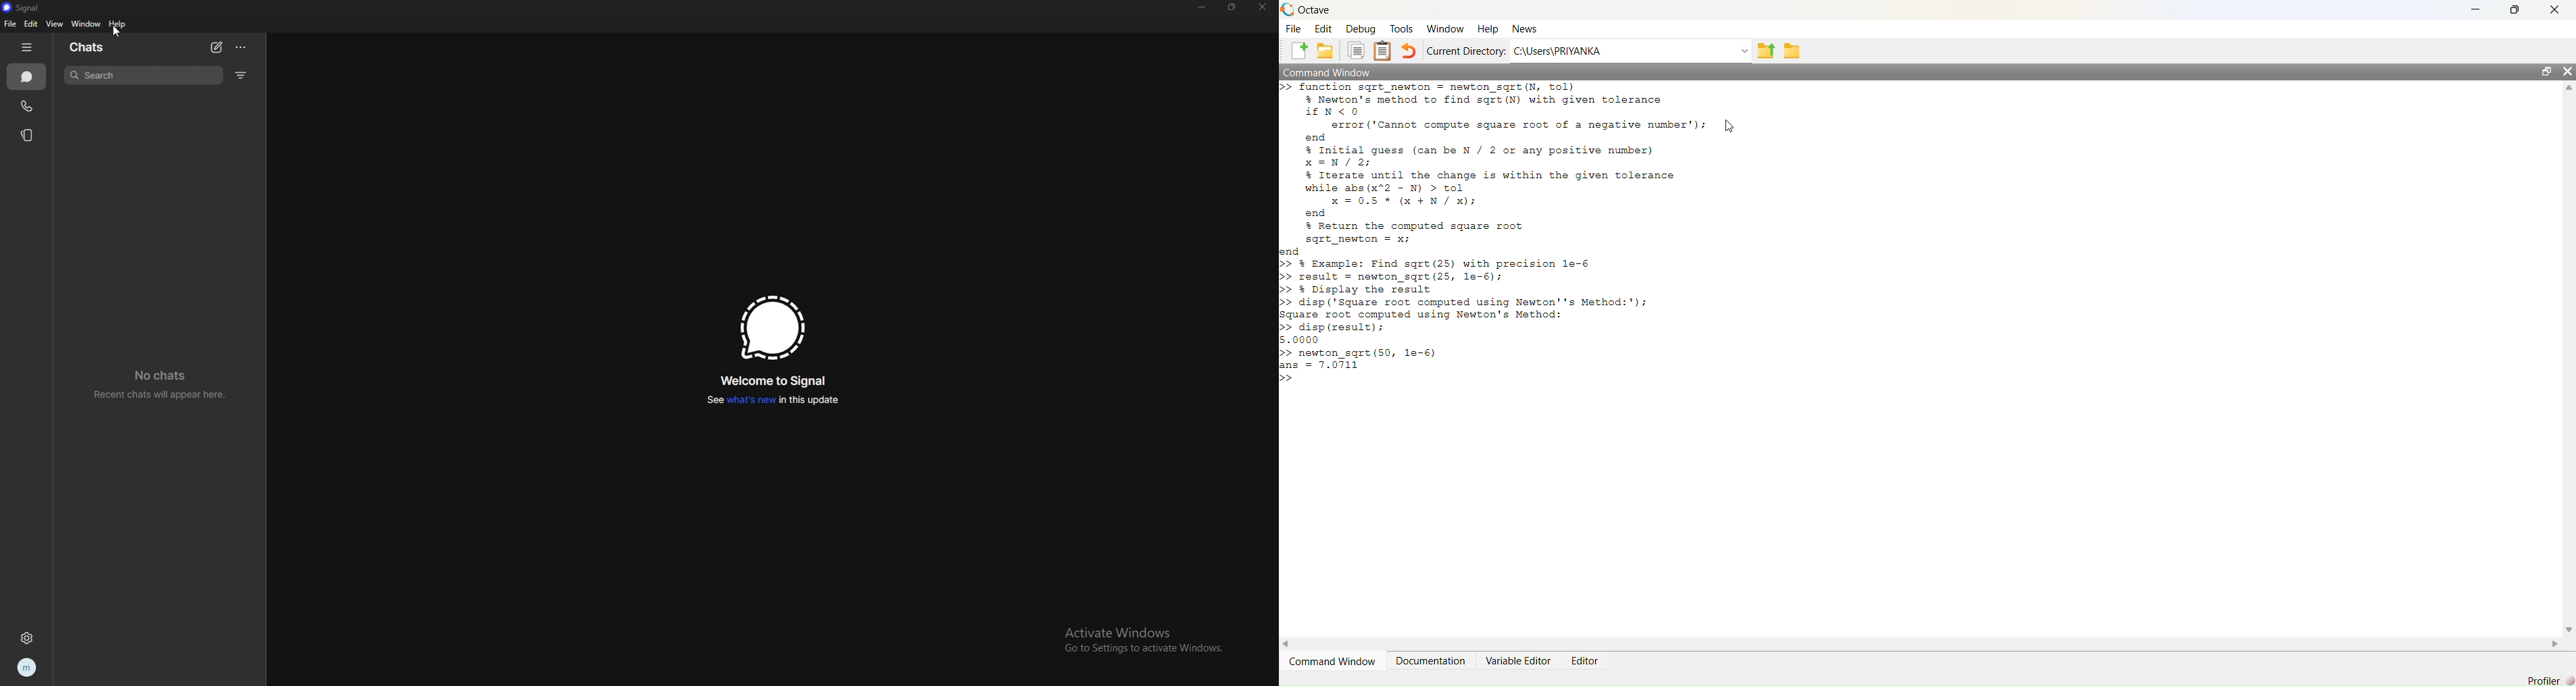  I want to click on options, so click(243, 47).